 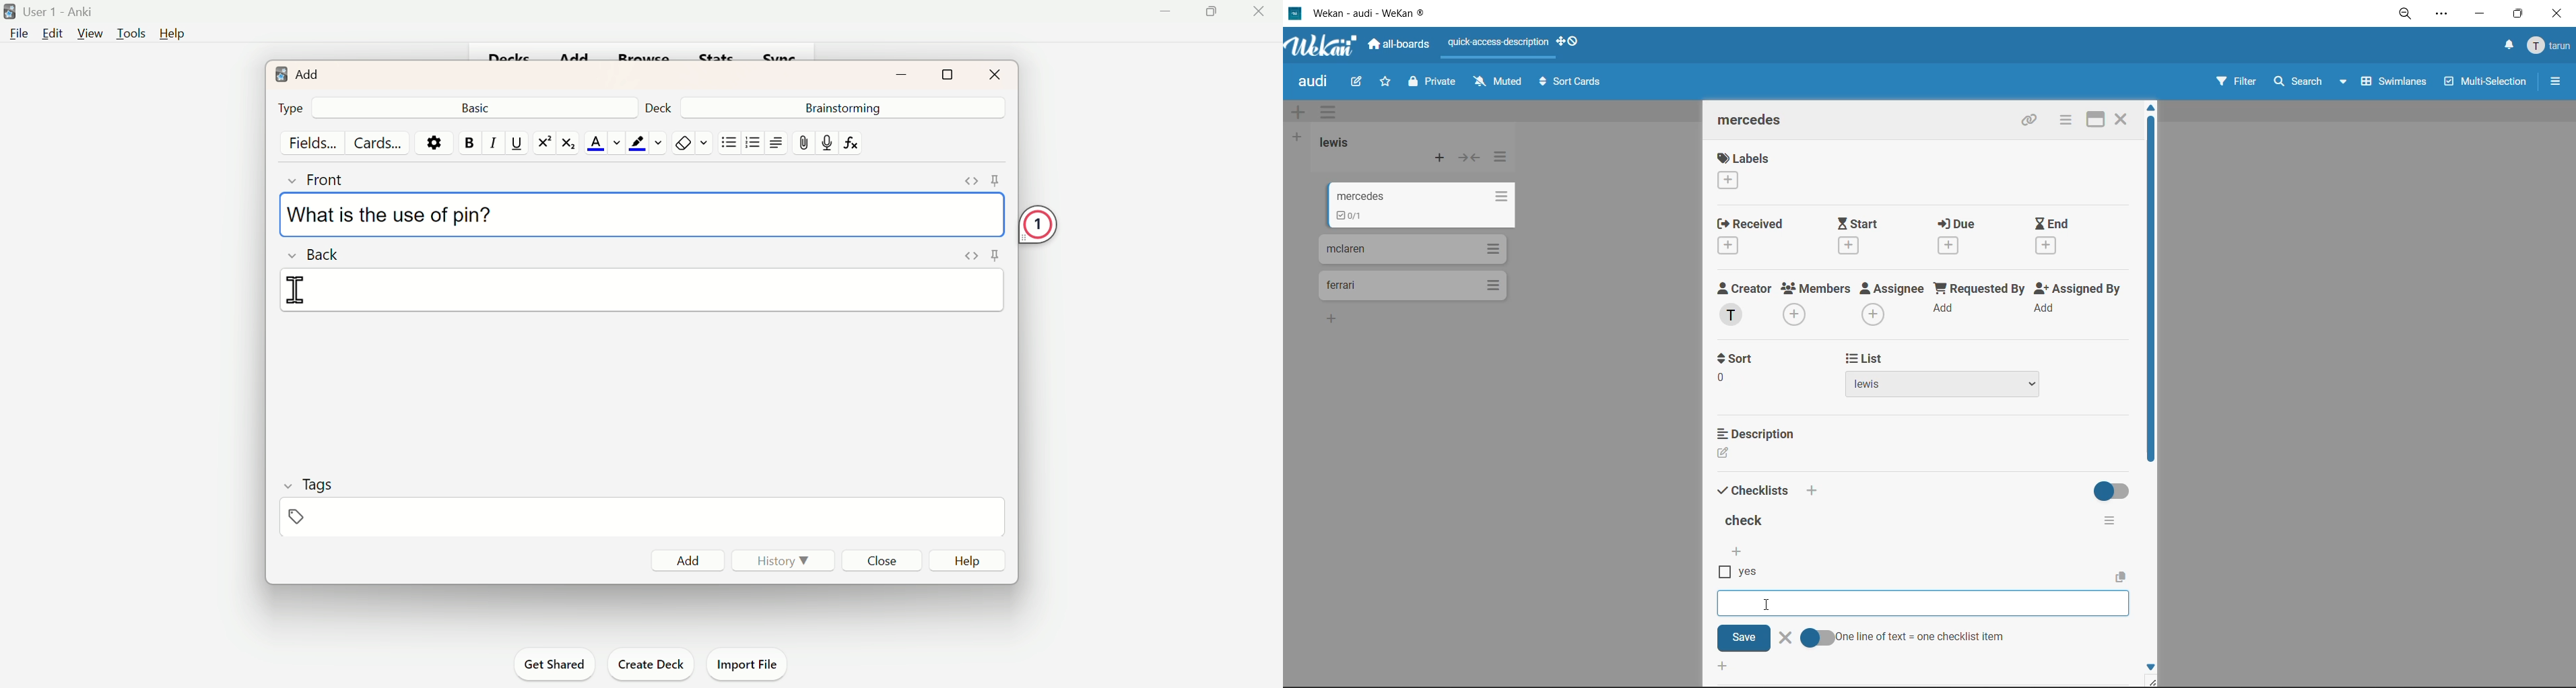 I want to click on cards, so click(x=1423, y=203).